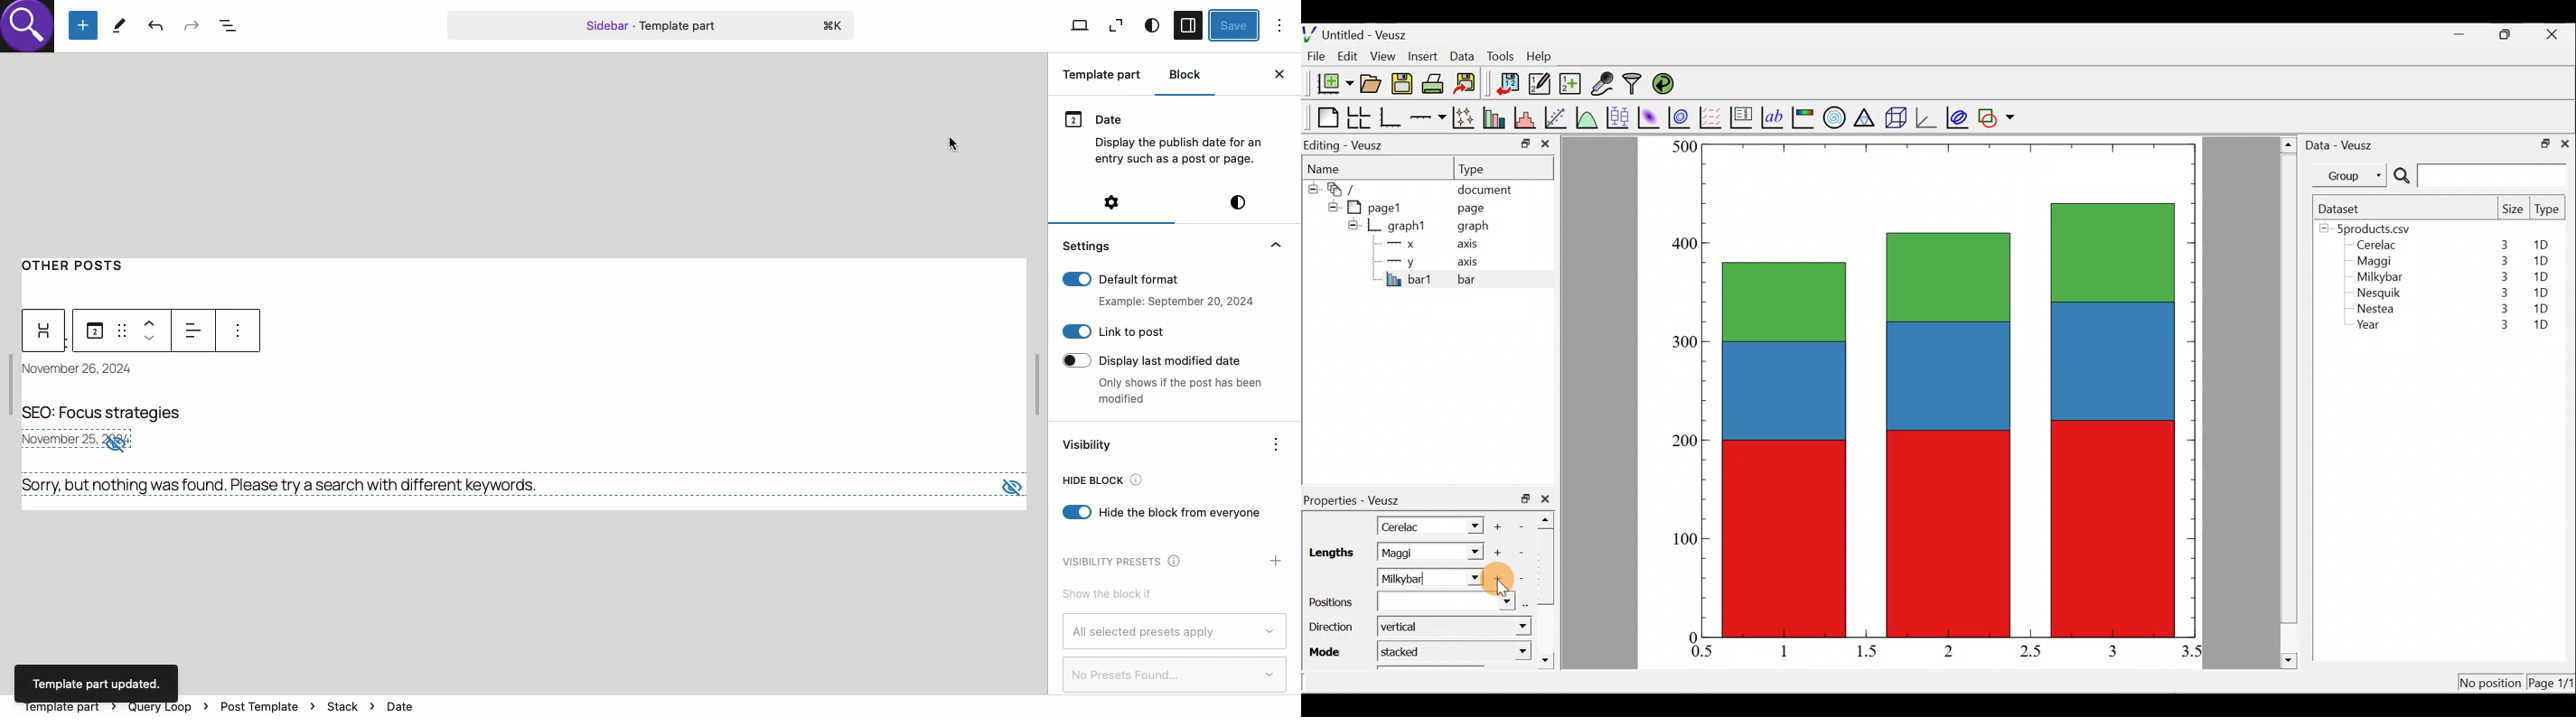 This screenshot has width=2576, height=728. What do you see at coordinates (2377, 278) in the screenshot?
I see `Milkybar` at bounding box center [2377, 278].